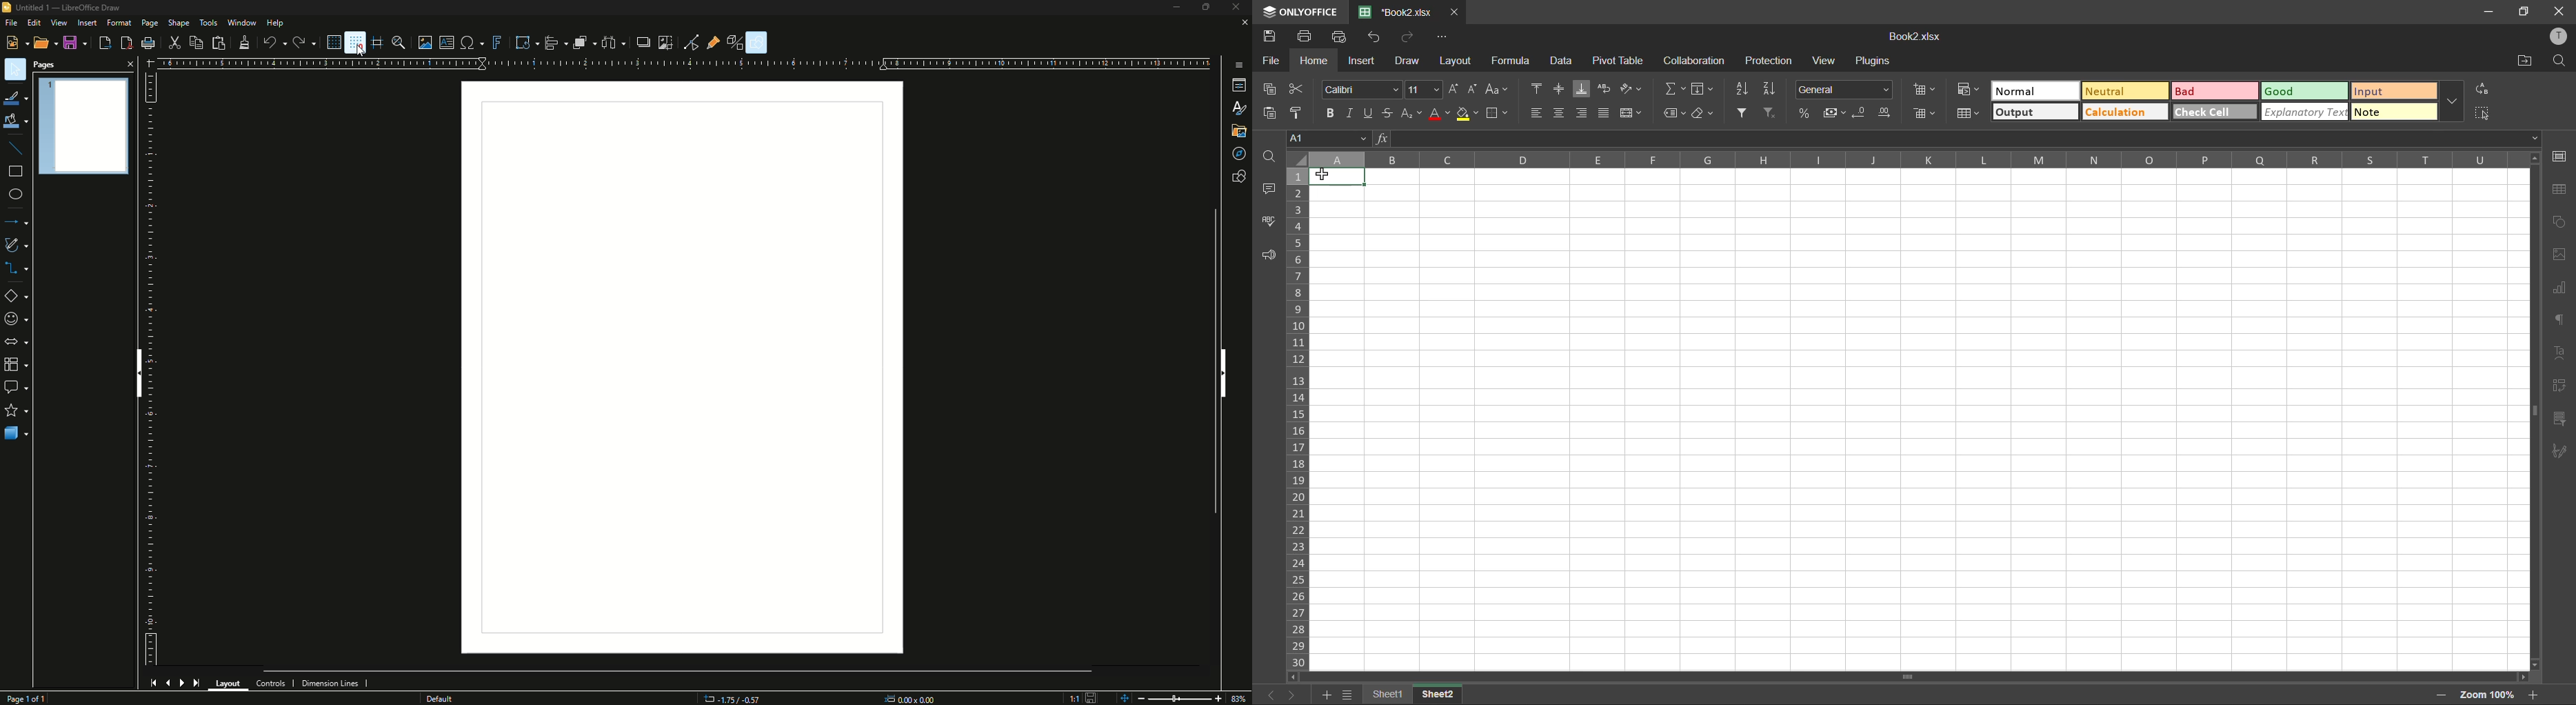 Image resolution: width=2576 pixels, height=728 pixels. Describe the element at coordinates (2557, 453) in the screenshot. I see `signature` at that location.